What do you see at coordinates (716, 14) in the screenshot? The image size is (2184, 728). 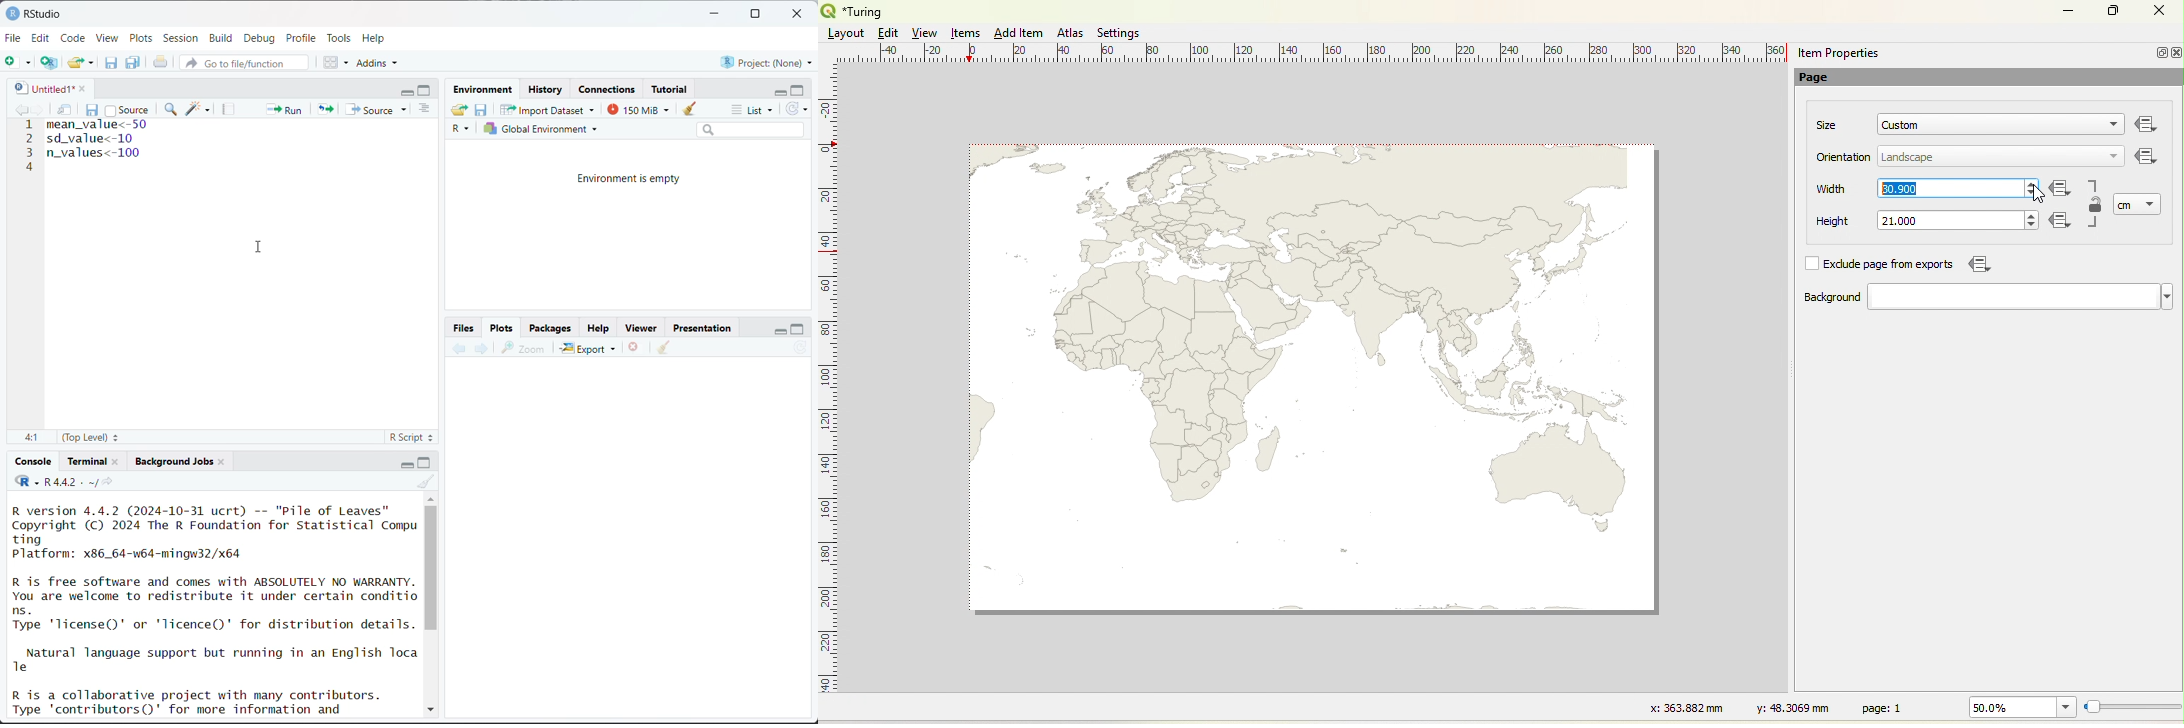 I see `minimize` at bounding box center [716, 14].